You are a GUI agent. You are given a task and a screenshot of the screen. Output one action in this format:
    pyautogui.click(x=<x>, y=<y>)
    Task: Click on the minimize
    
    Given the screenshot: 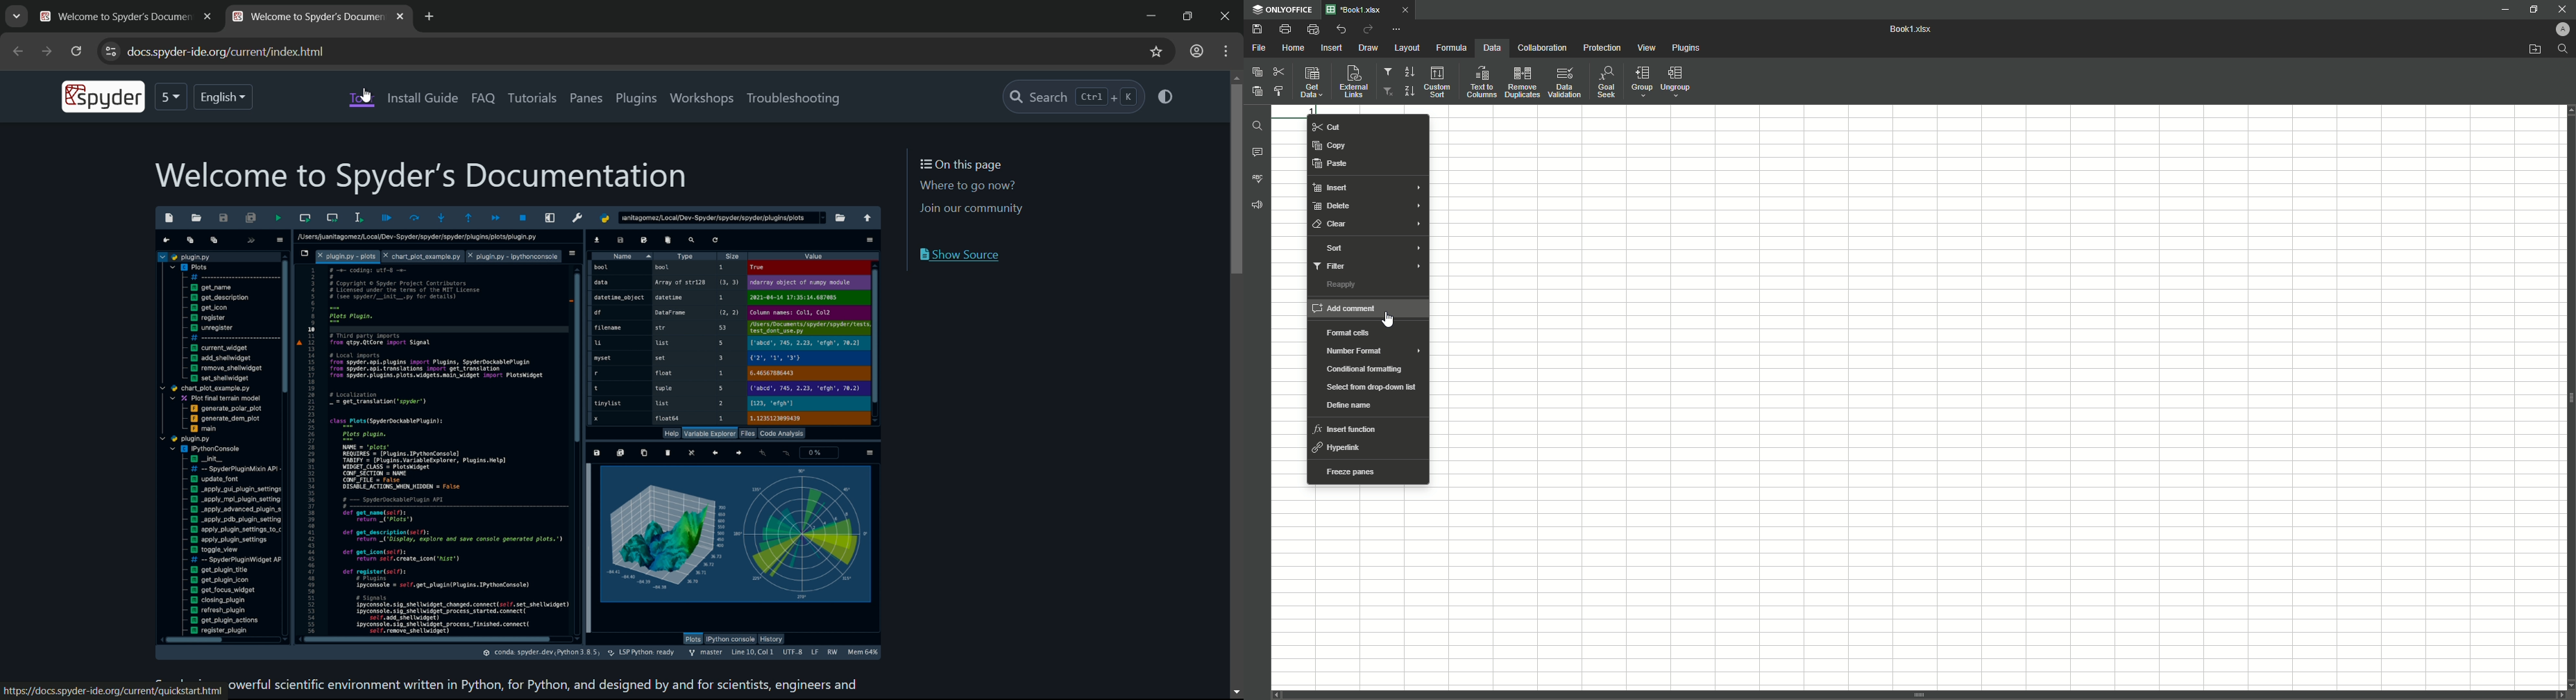 What is the action you would take?
    pyautogui.click(x=1151, y=15)
    